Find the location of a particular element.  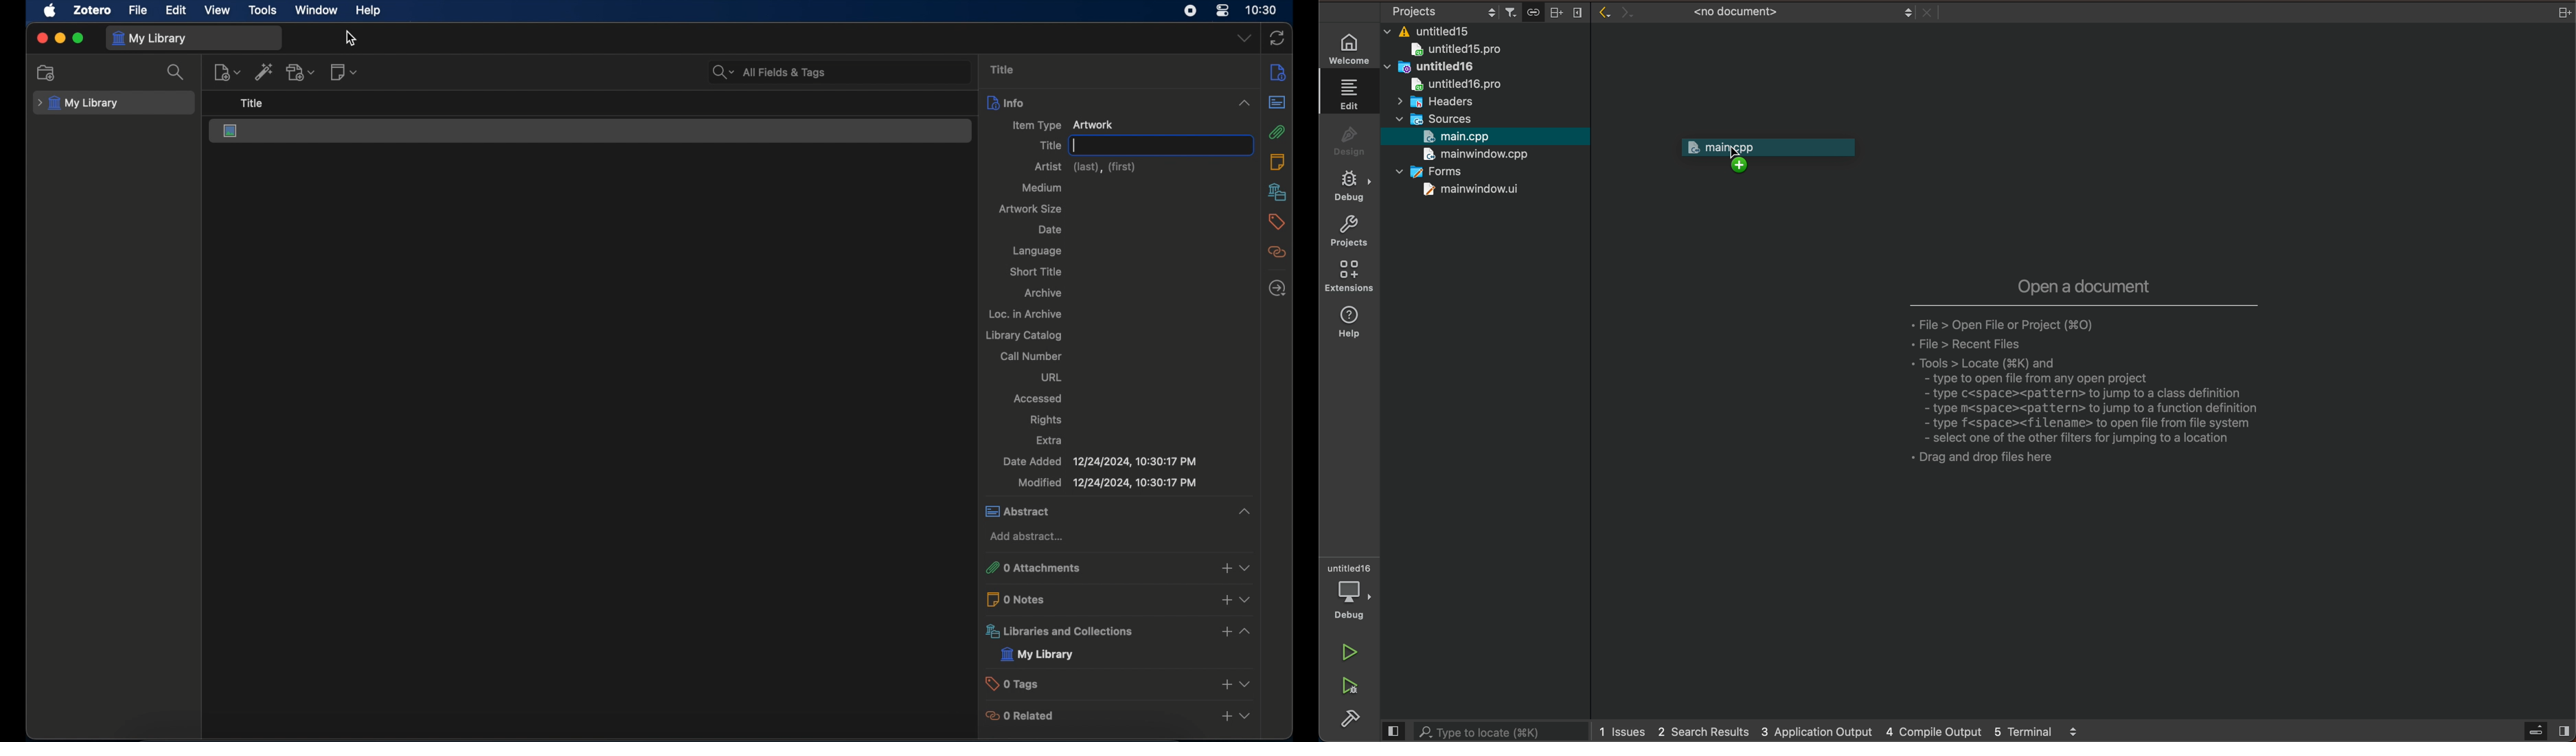

files and folders is located at coordinates (1483, 33).